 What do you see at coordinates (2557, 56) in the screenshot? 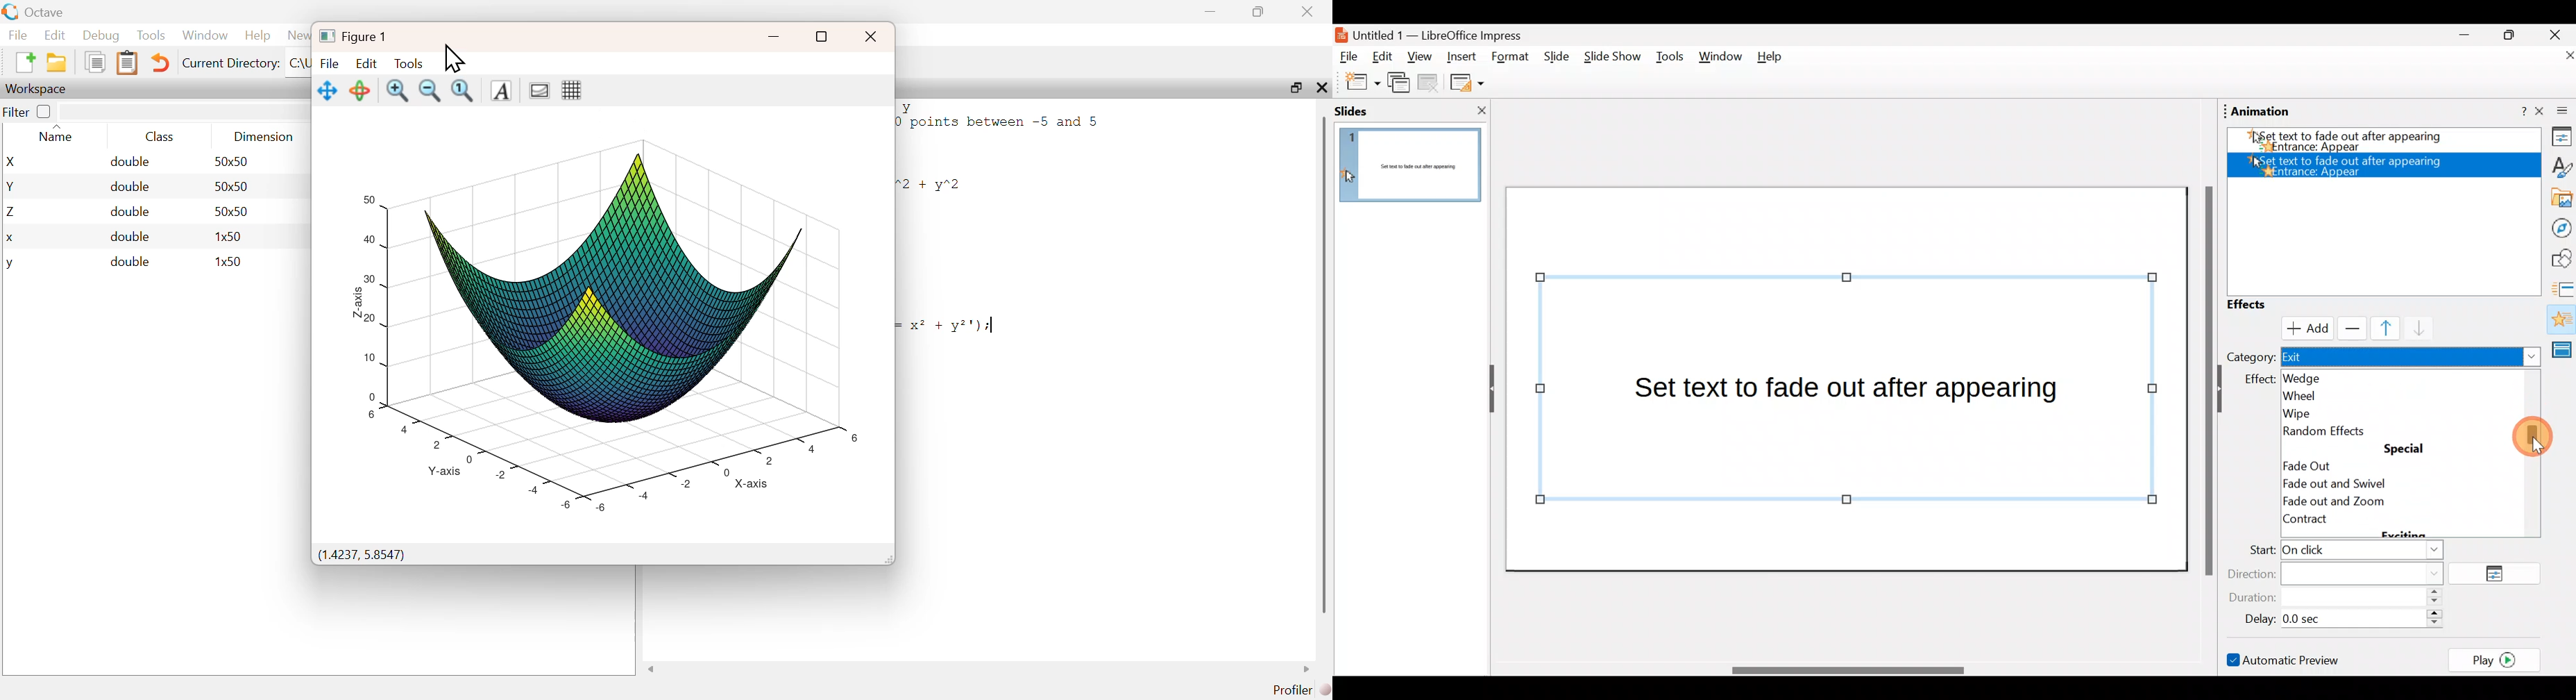
I see `Close document` at bounding box center [2557, 56].